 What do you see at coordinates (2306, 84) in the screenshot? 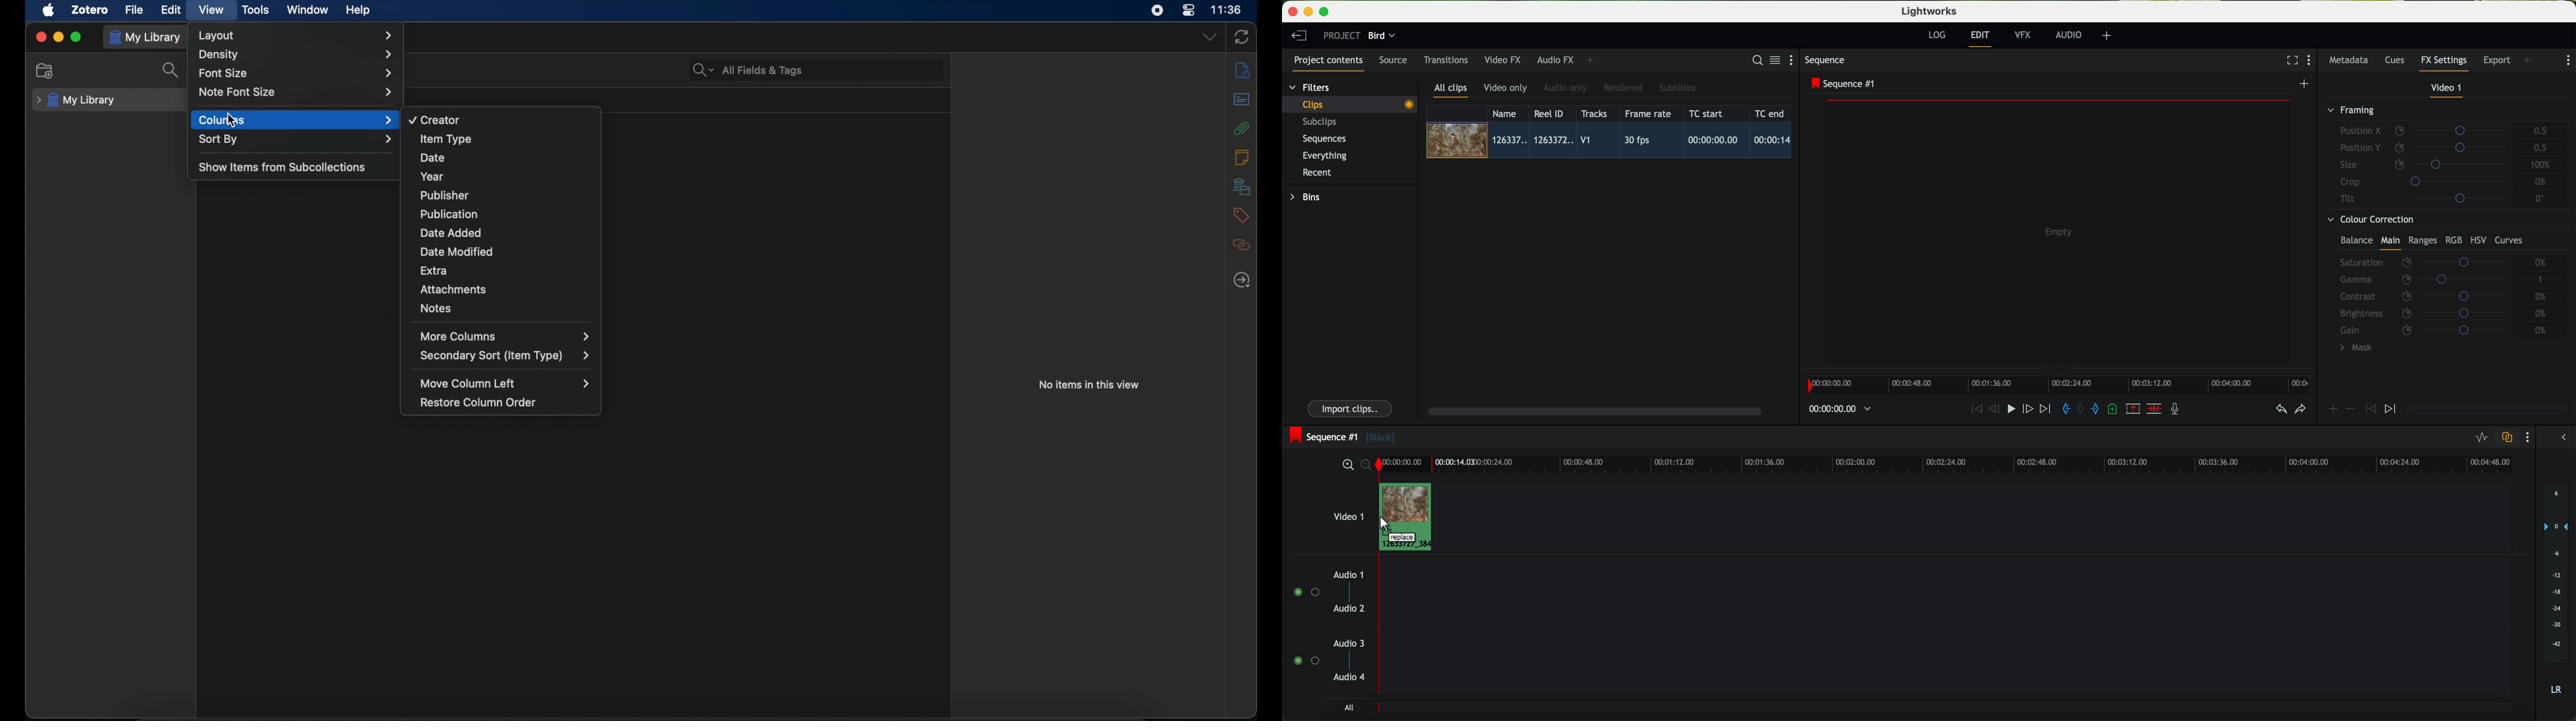
I see `create a new sequence` at bounding box center [2306, 84].